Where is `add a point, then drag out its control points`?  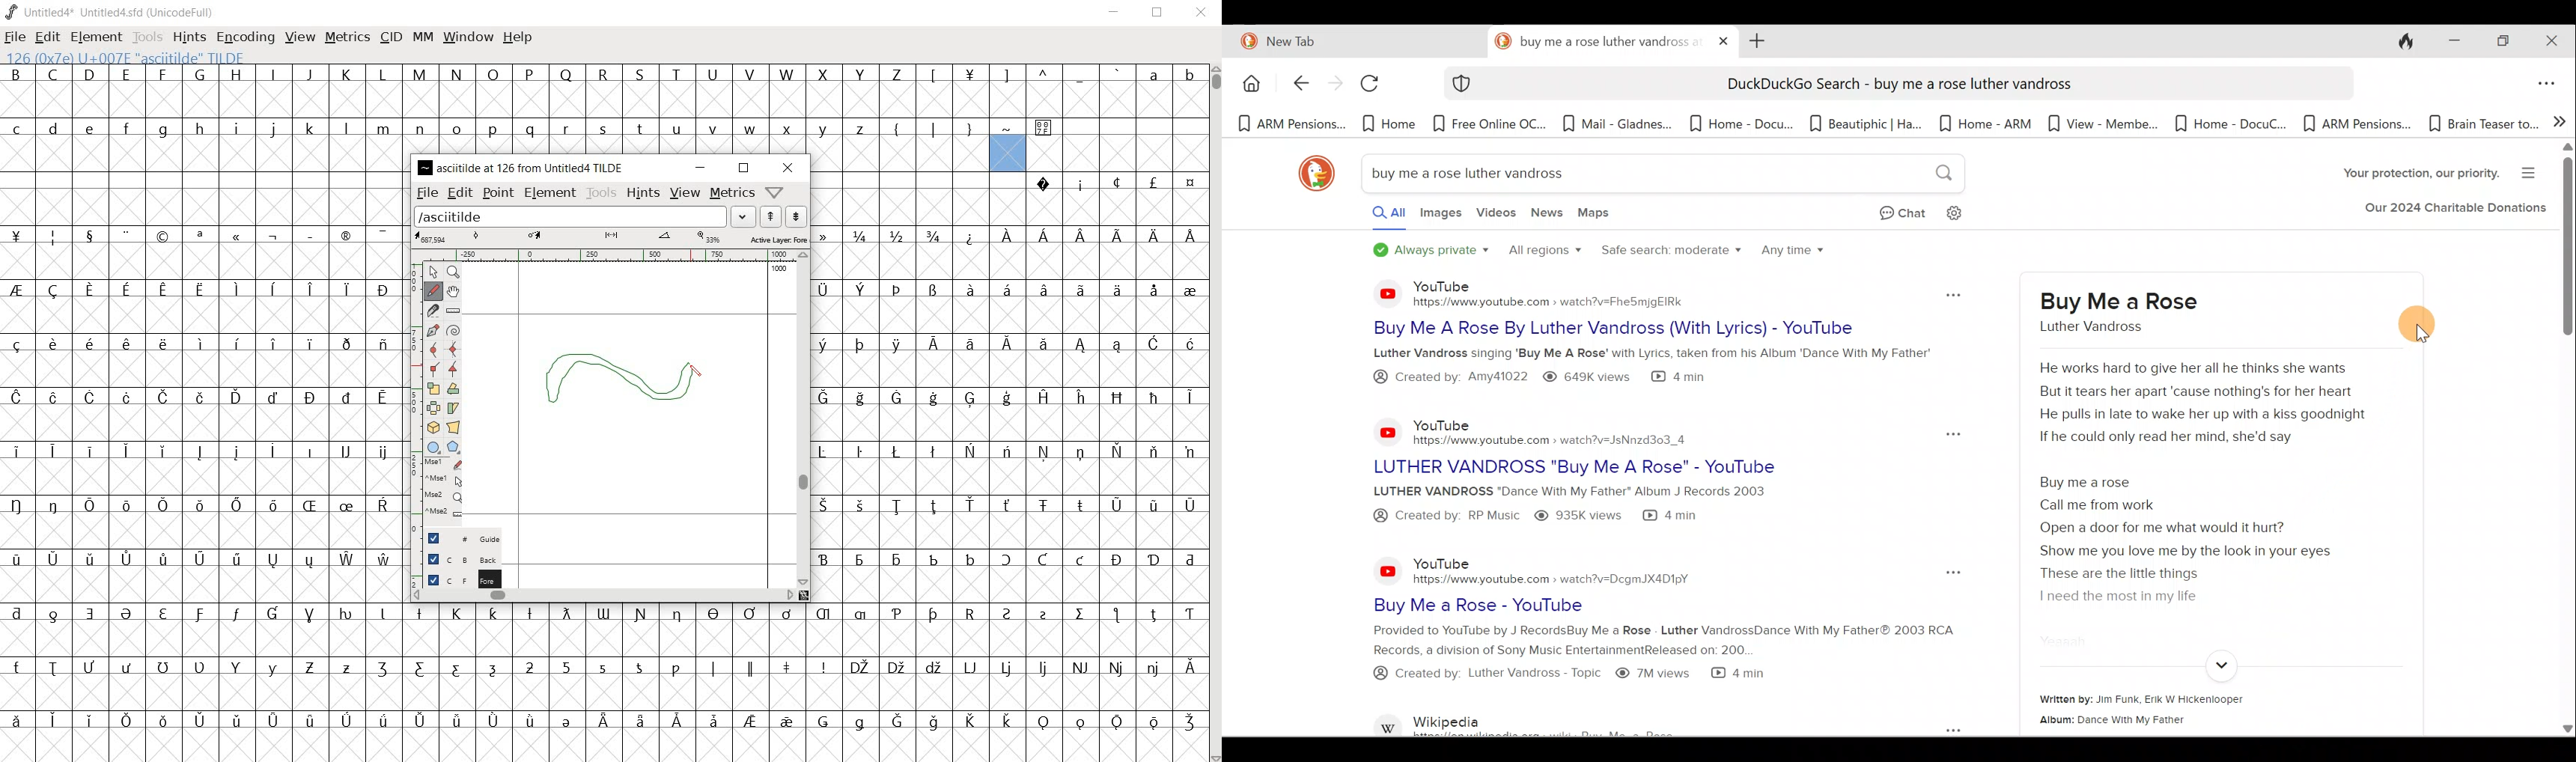
add a point, then drag out its control points is located at coordinates (431, 329).